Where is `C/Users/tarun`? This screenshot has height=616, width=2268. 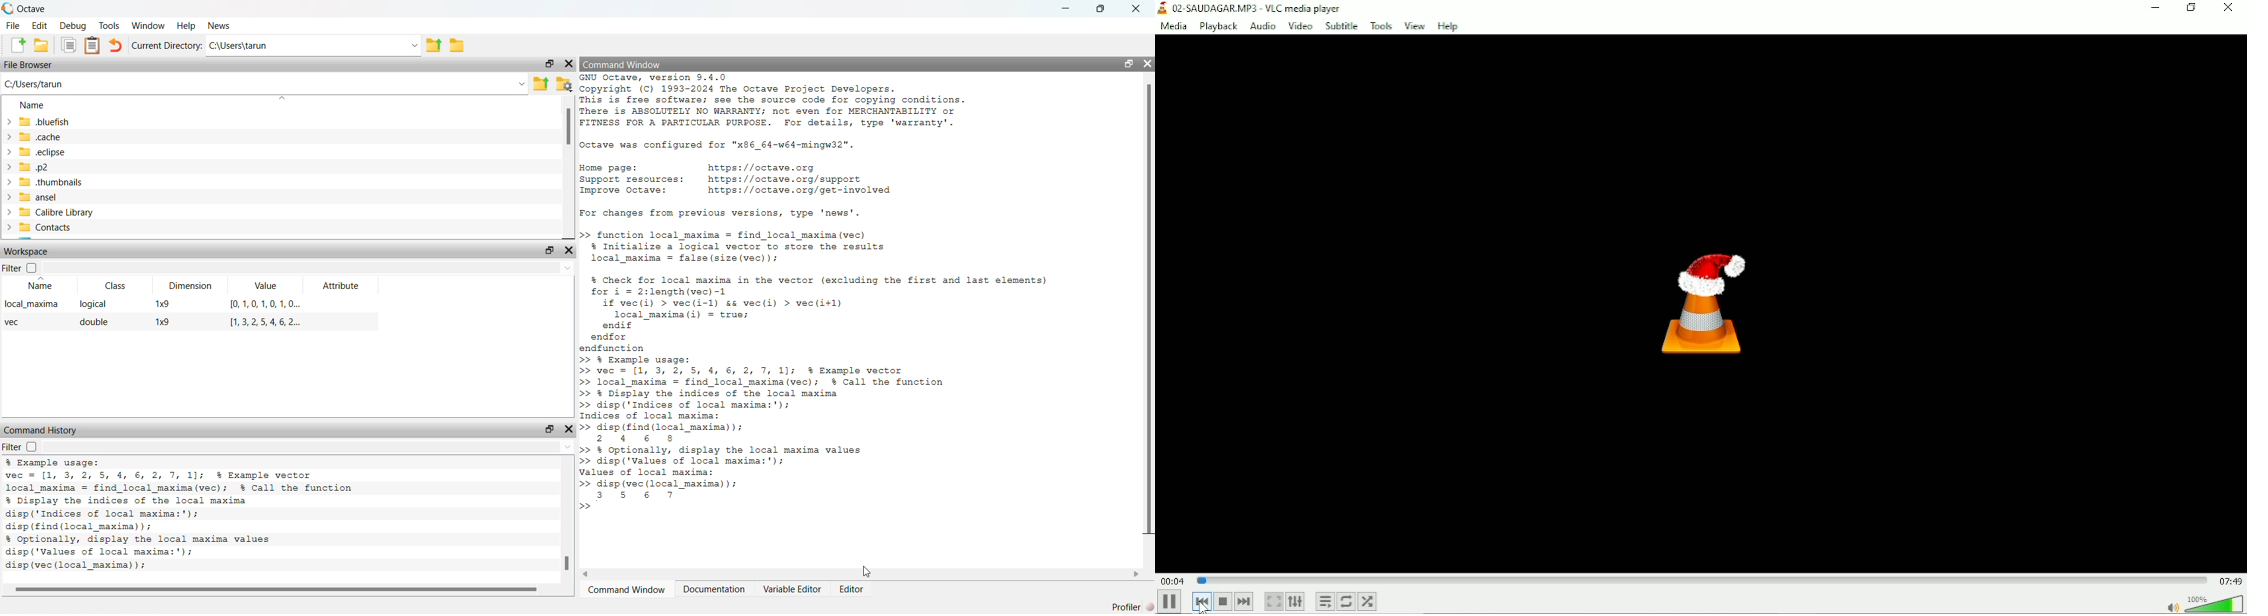 C/Users/tarun is located at coordinates (37, 84).